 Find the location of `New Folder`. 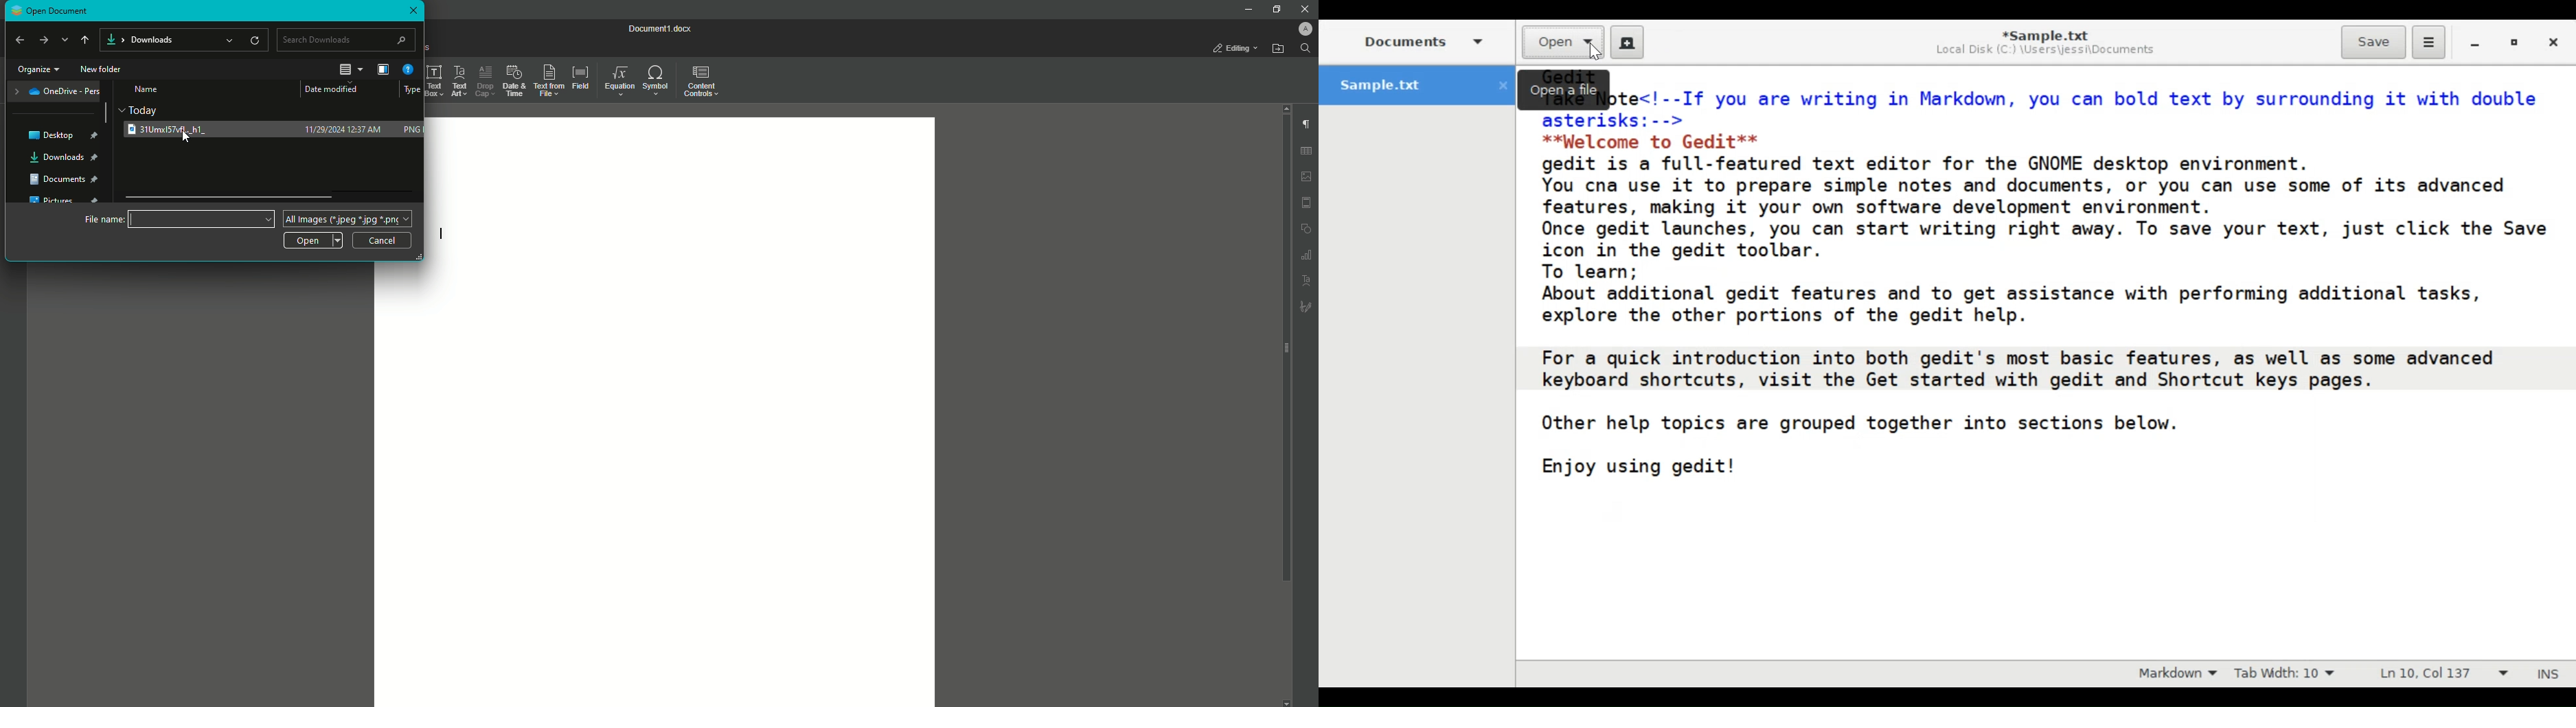

New Folder is located at coordinates (104, 69).